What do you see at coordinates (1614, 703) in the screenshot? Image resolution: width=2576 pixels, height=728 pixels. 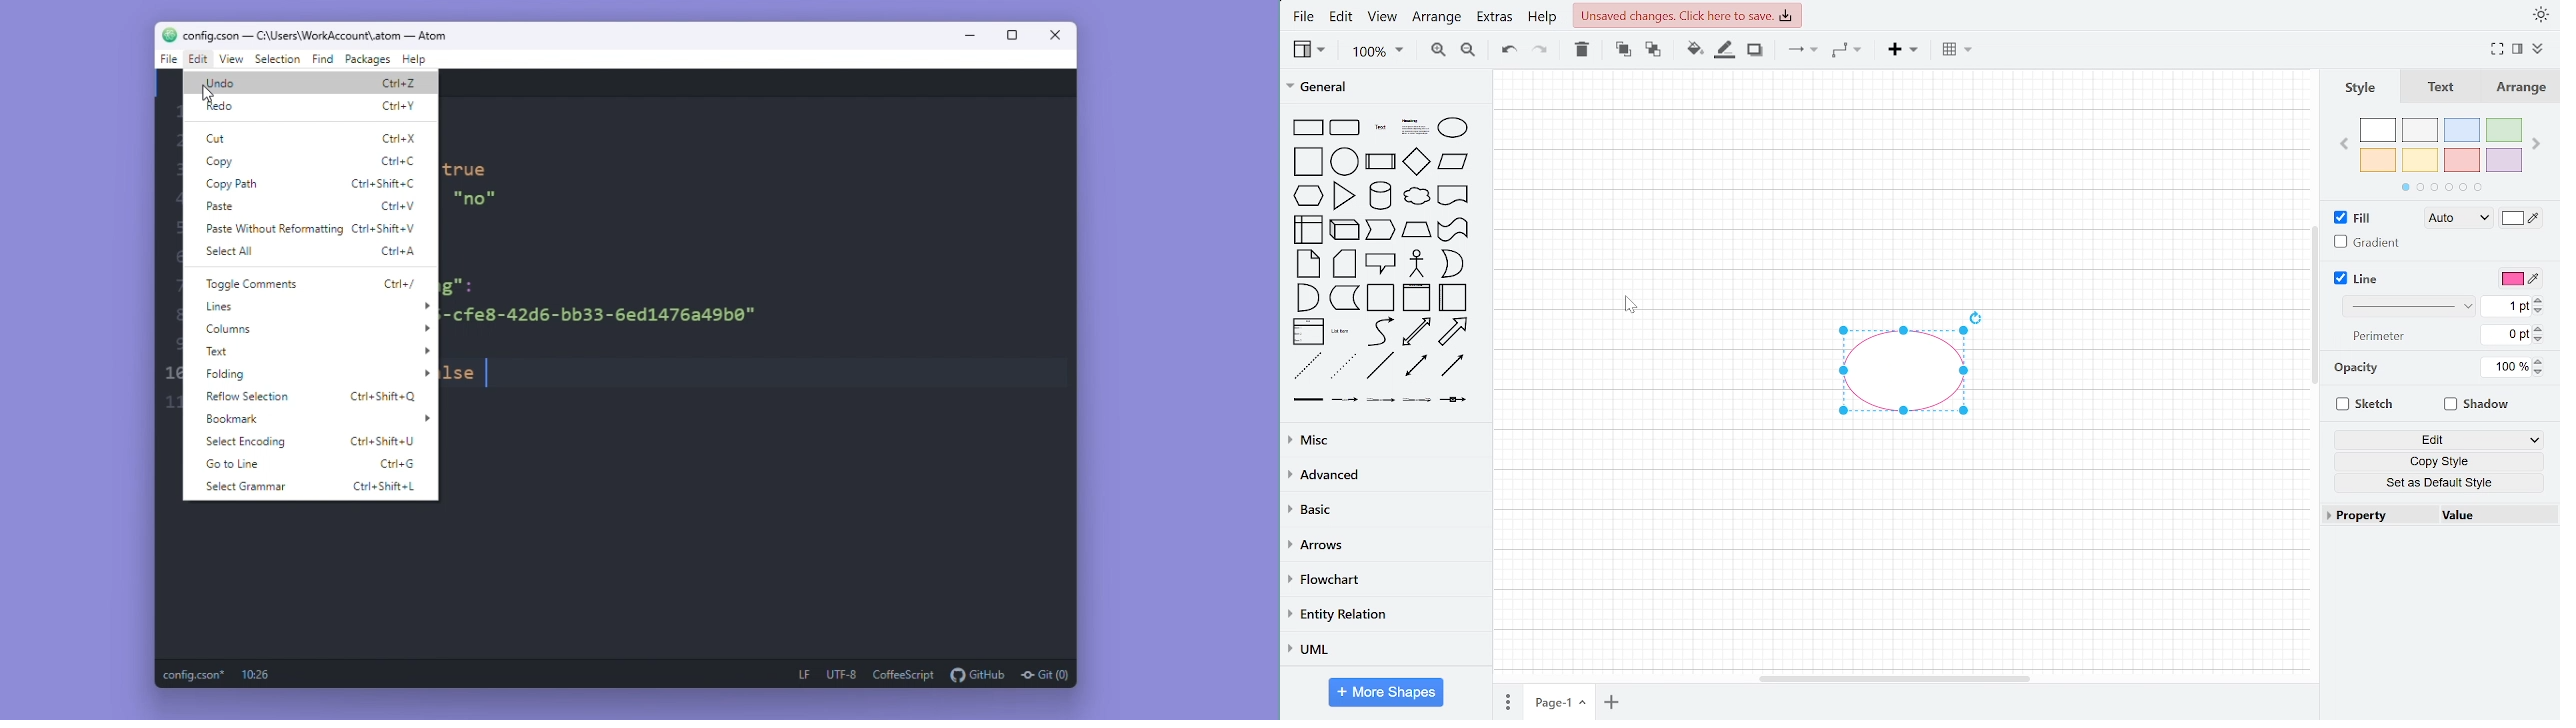 I see `add page` at bounding box center [1614, 703].